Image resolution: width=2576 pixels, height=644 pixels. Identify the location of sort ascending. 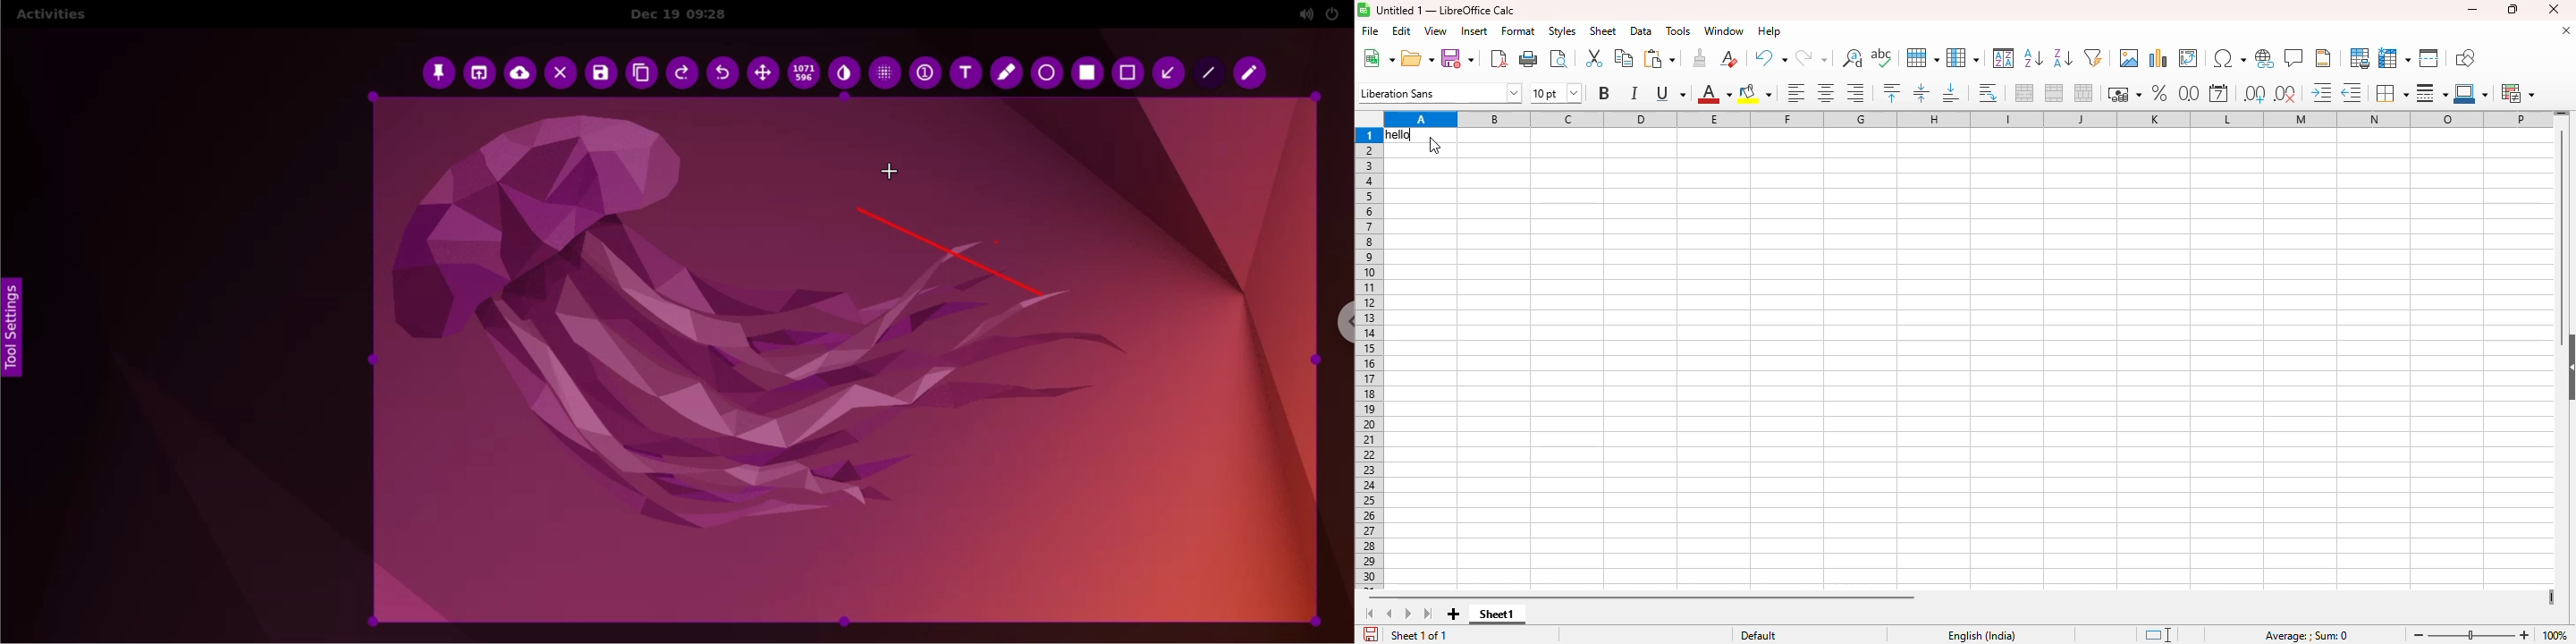
(2033, 57).